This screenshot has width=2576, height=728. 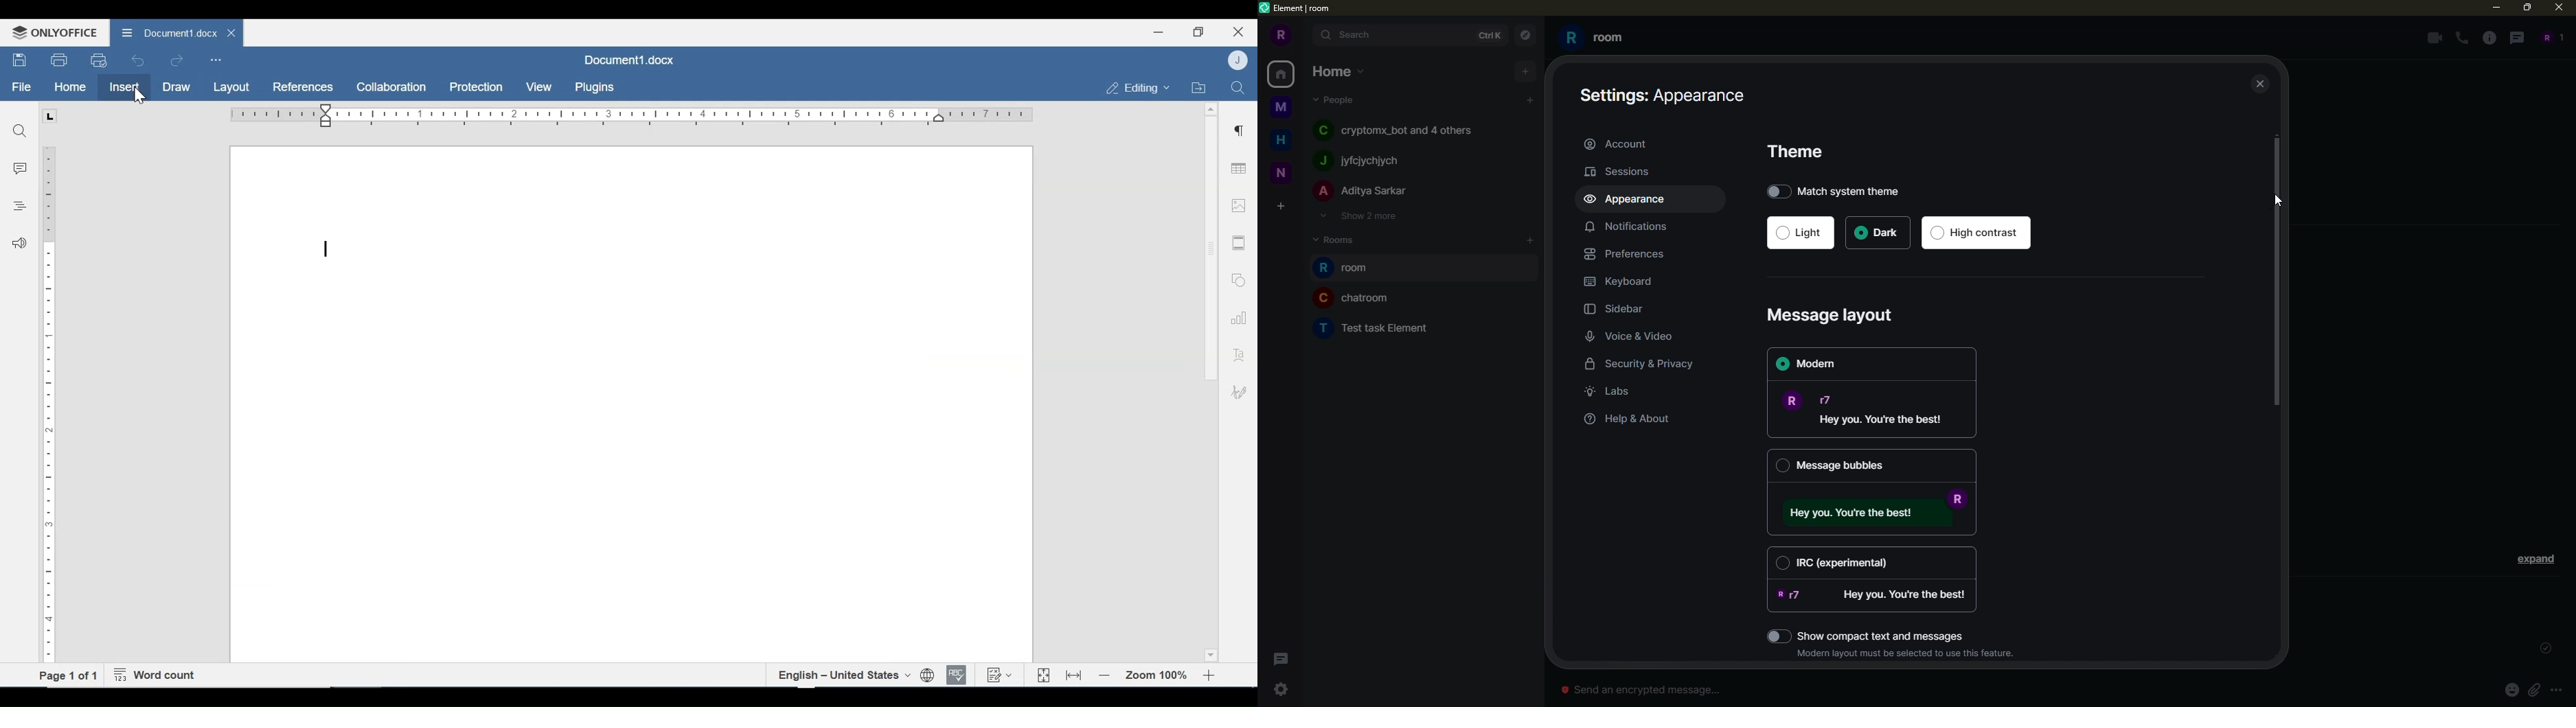 I want to click on Undo, so click(x=138, y=60).